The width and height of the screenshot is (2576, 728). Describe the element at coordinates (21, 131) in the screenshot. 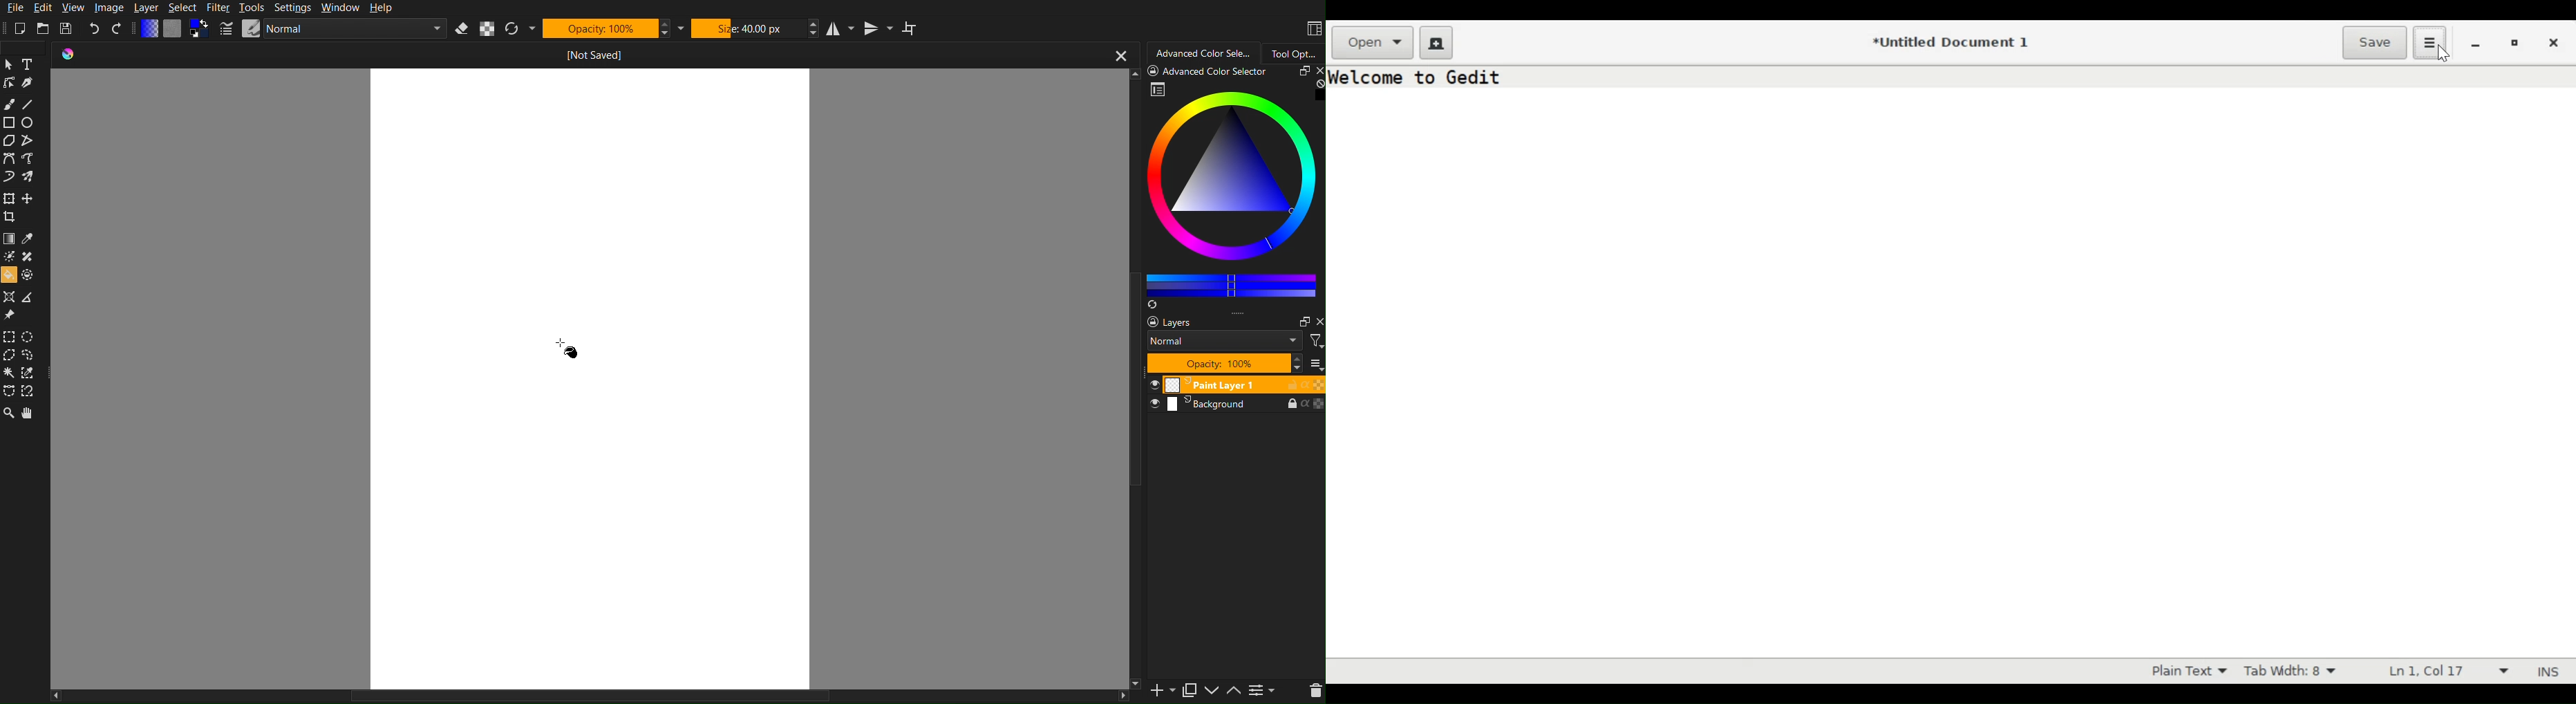

I see `Shape Tools` at that location.